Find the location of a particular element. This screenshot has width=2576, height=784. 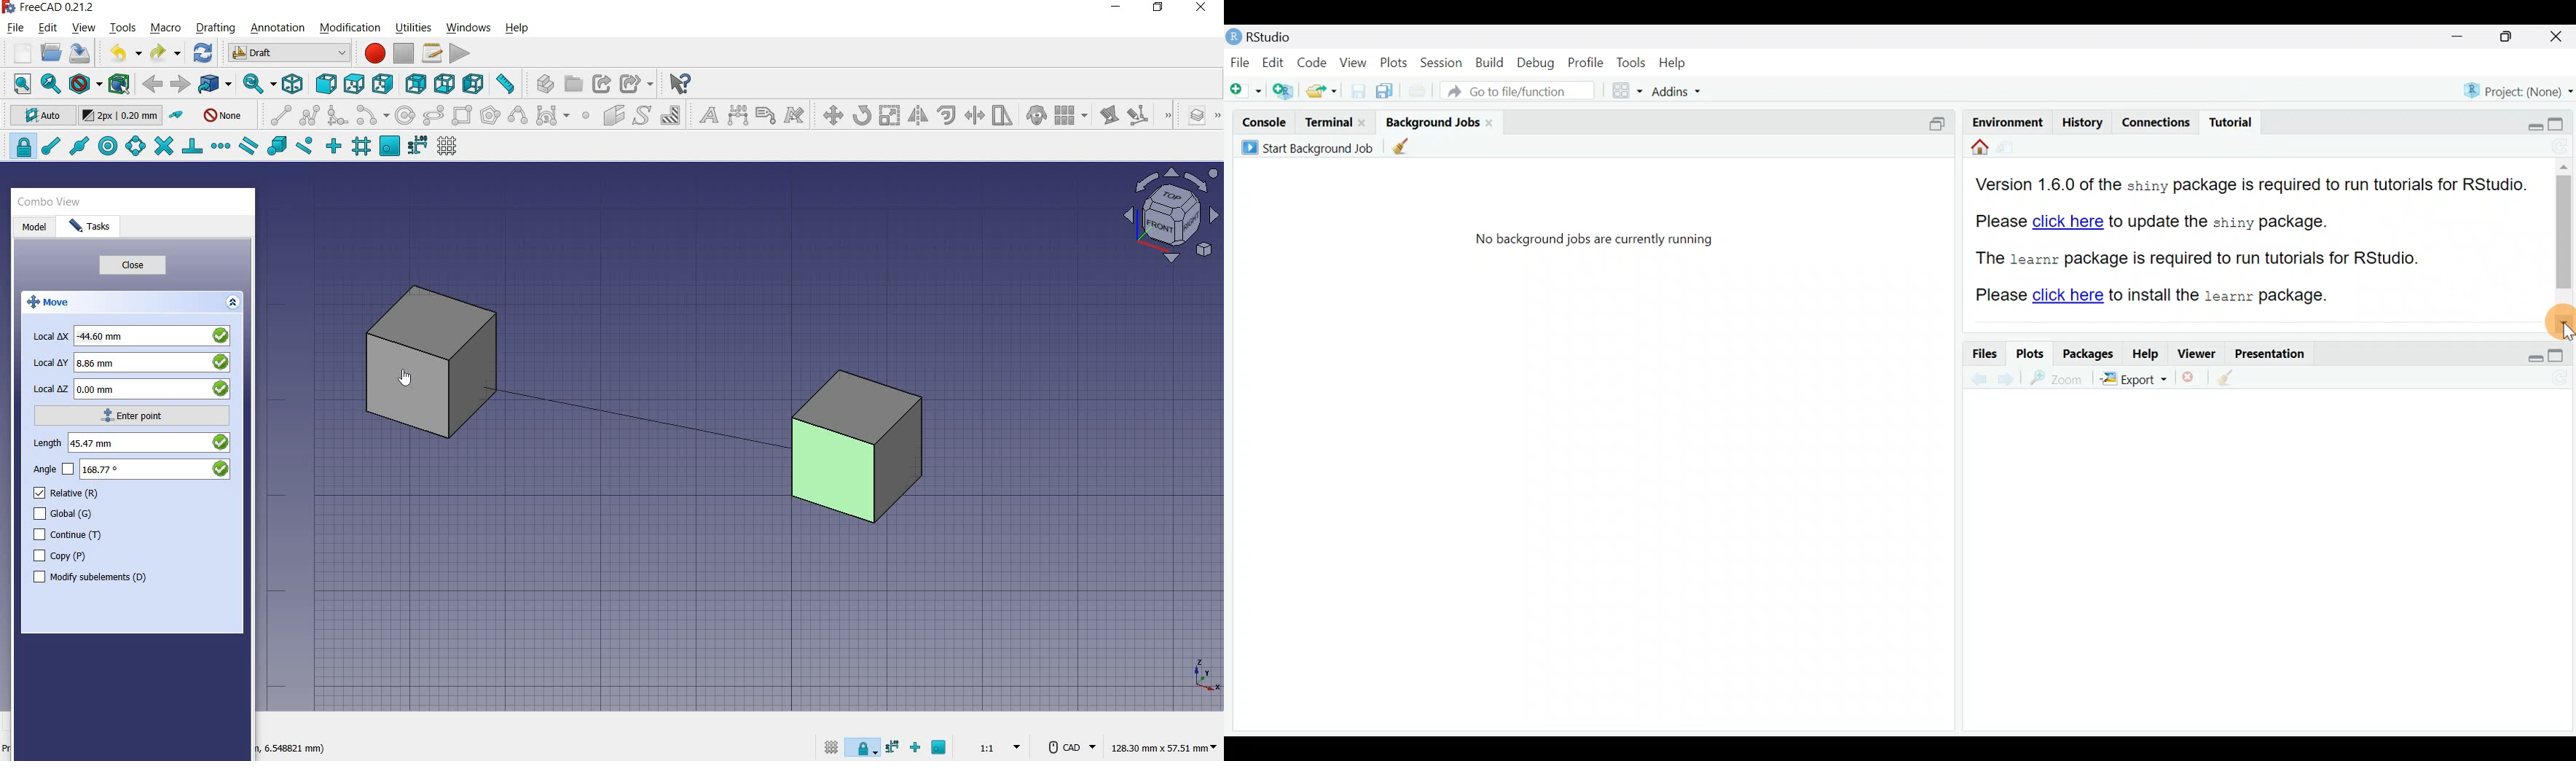

Packages is located at coordinates (2089, 353).